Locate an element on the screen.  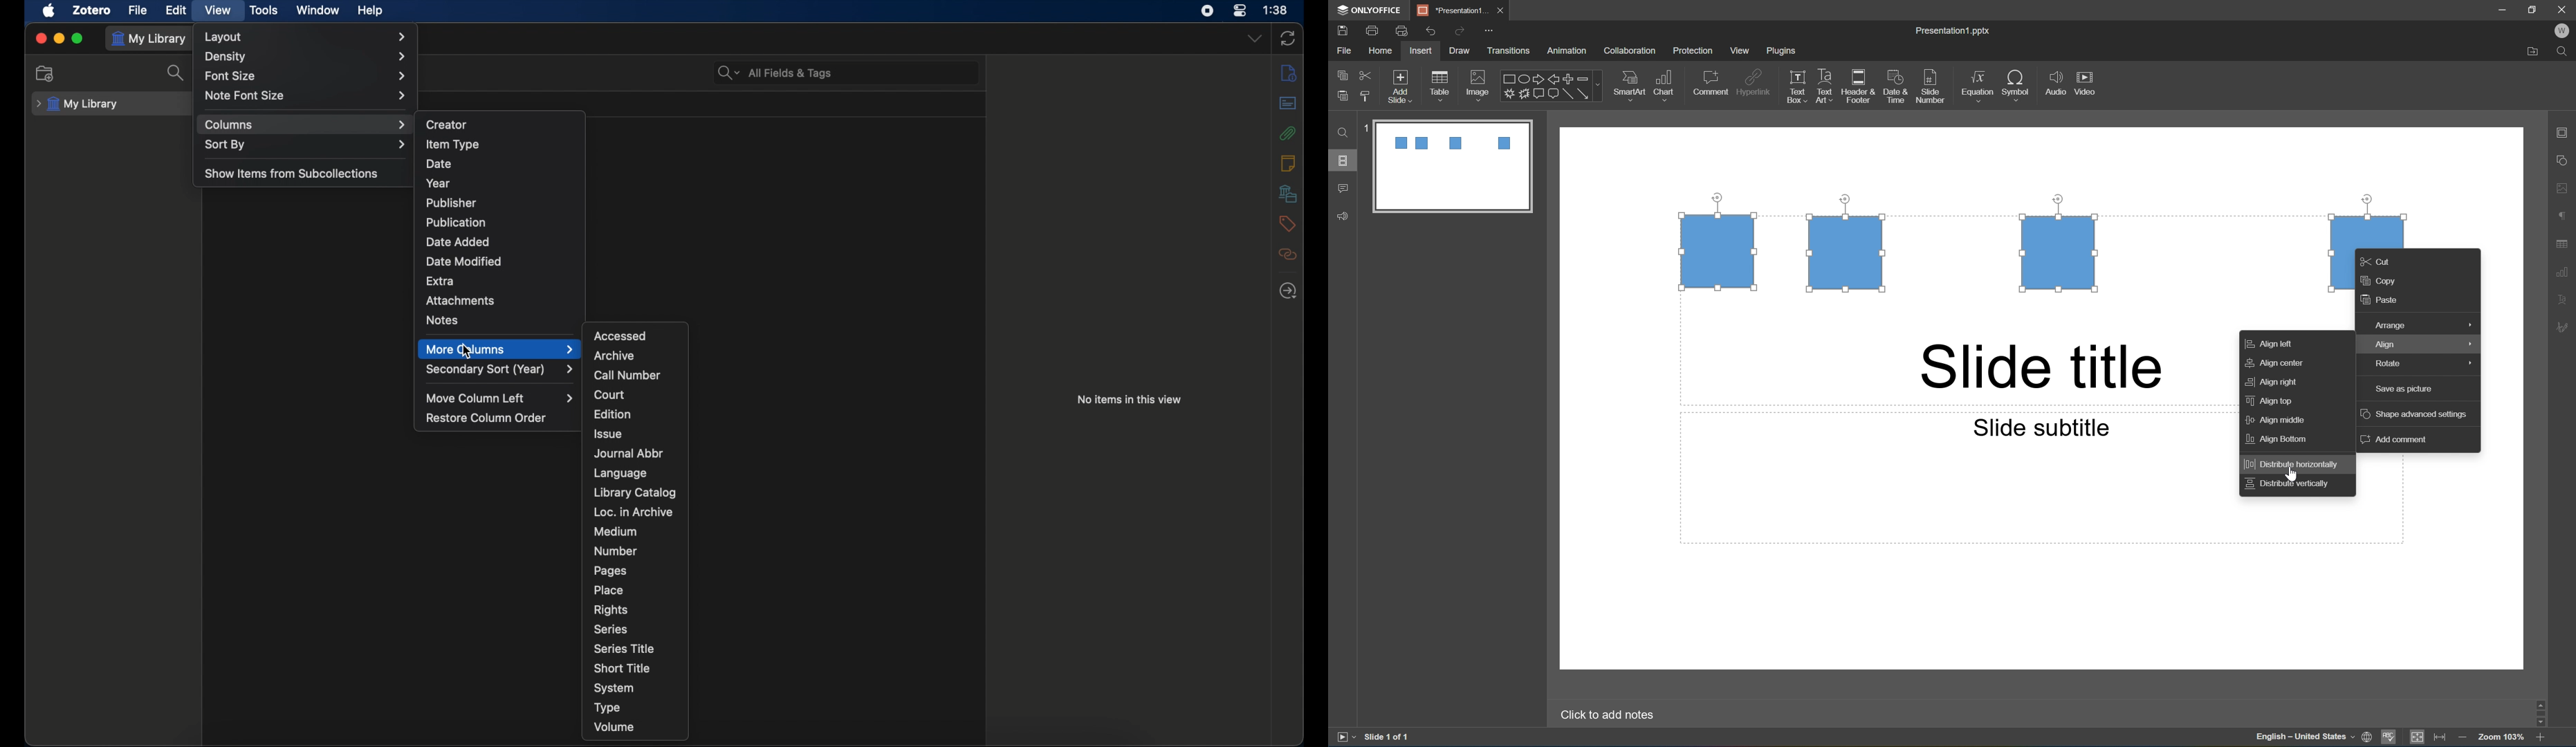
shape advanced settings is located at coordinates (2417, 414).